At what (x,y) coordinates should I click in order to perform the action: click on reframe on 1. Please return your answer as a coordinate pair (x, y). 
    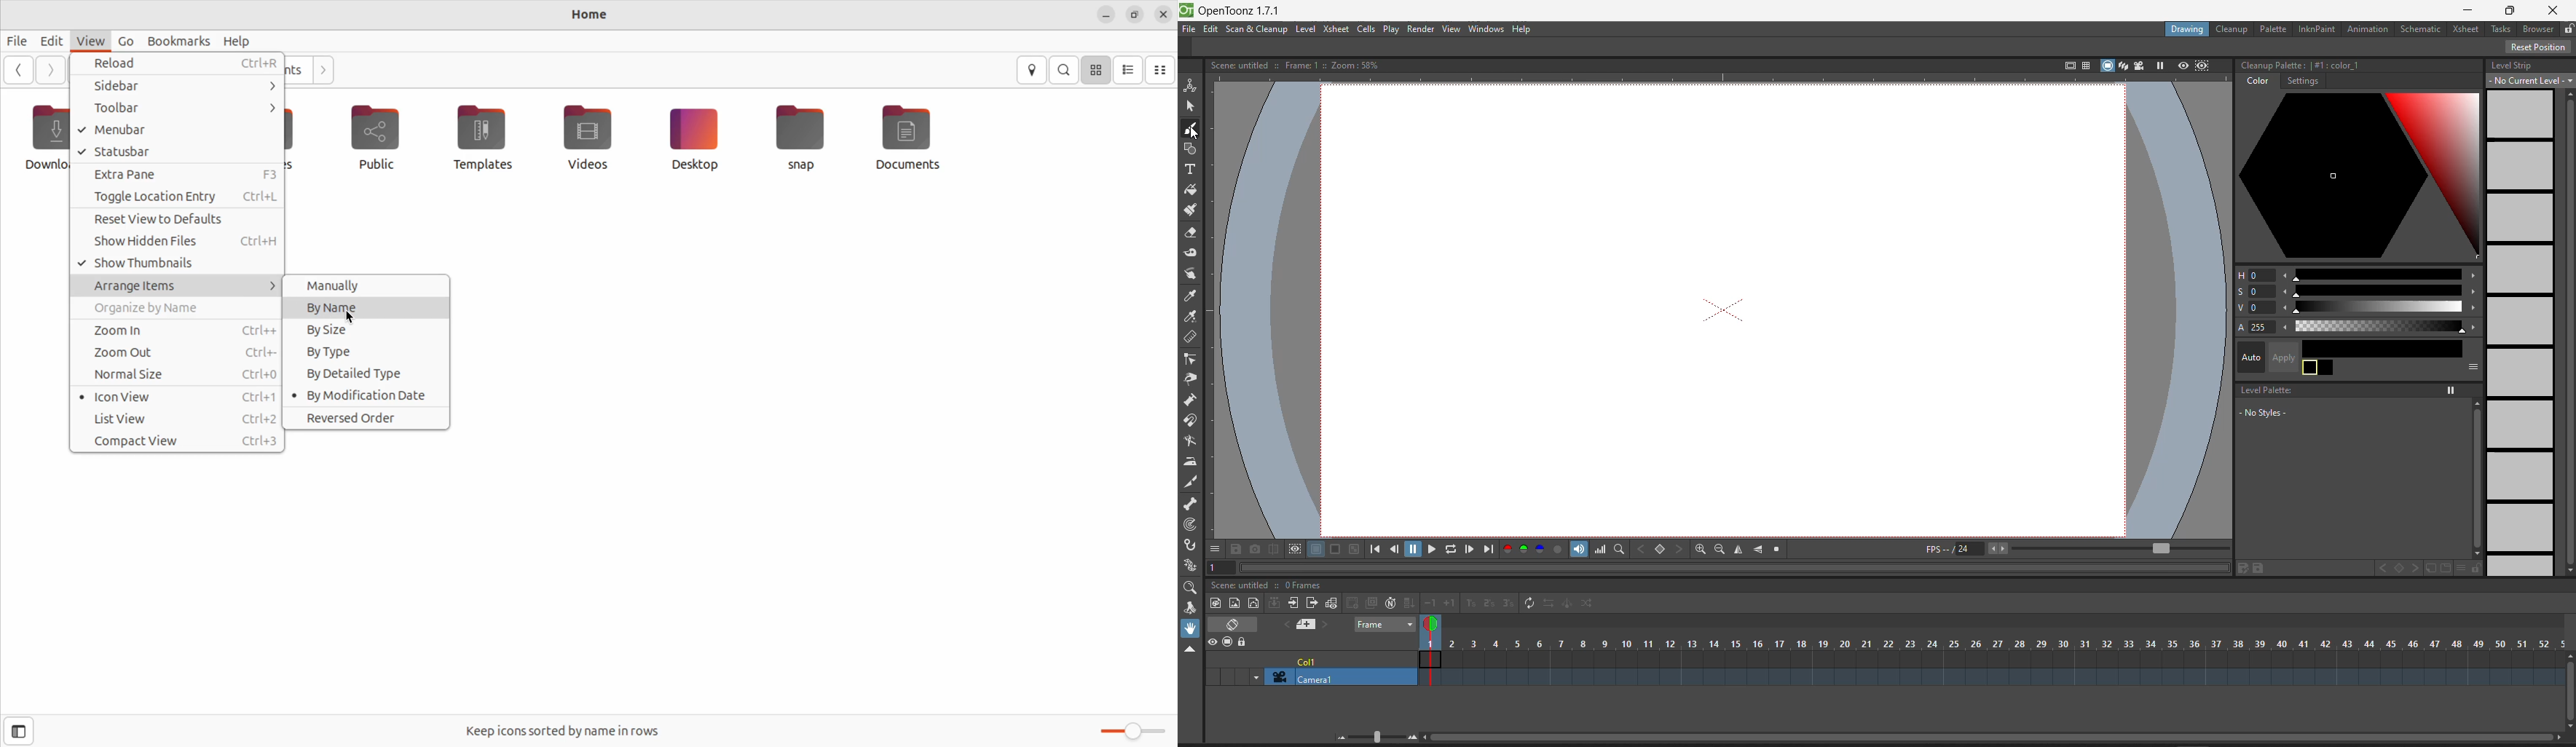
    Looking at the image, I should click on (1470, 604).